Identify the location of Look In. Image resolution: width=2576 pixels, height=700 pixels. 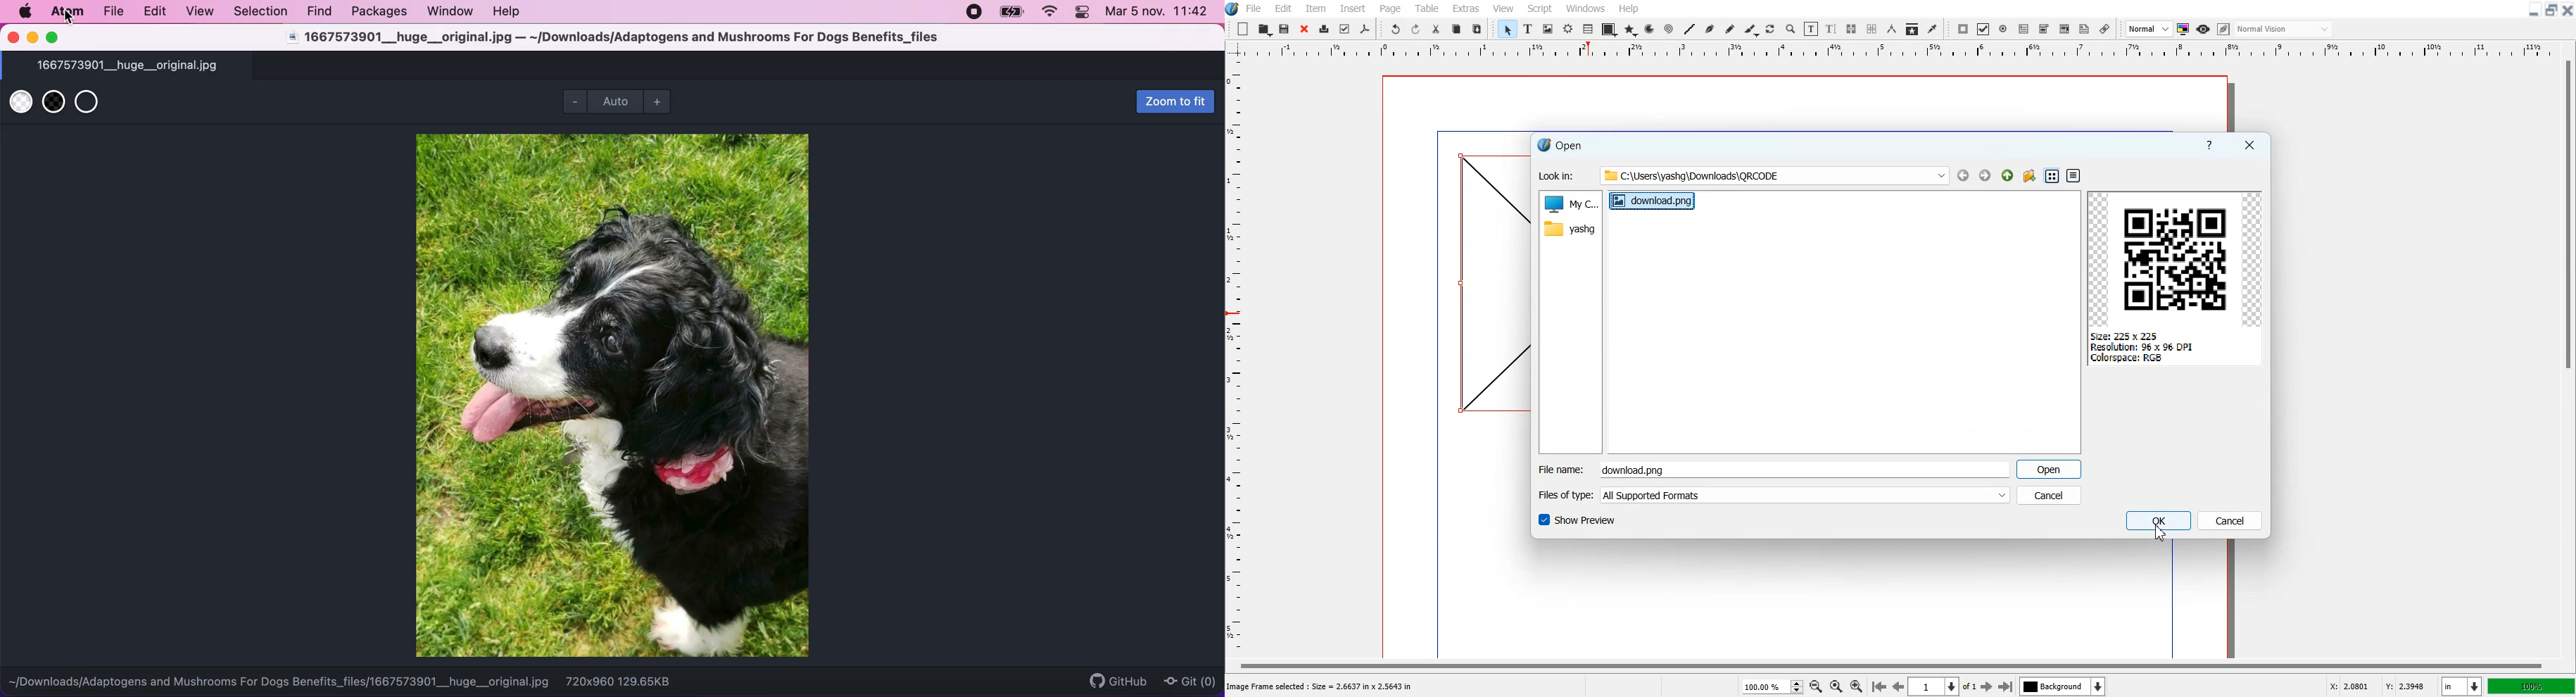
(1742, 176).